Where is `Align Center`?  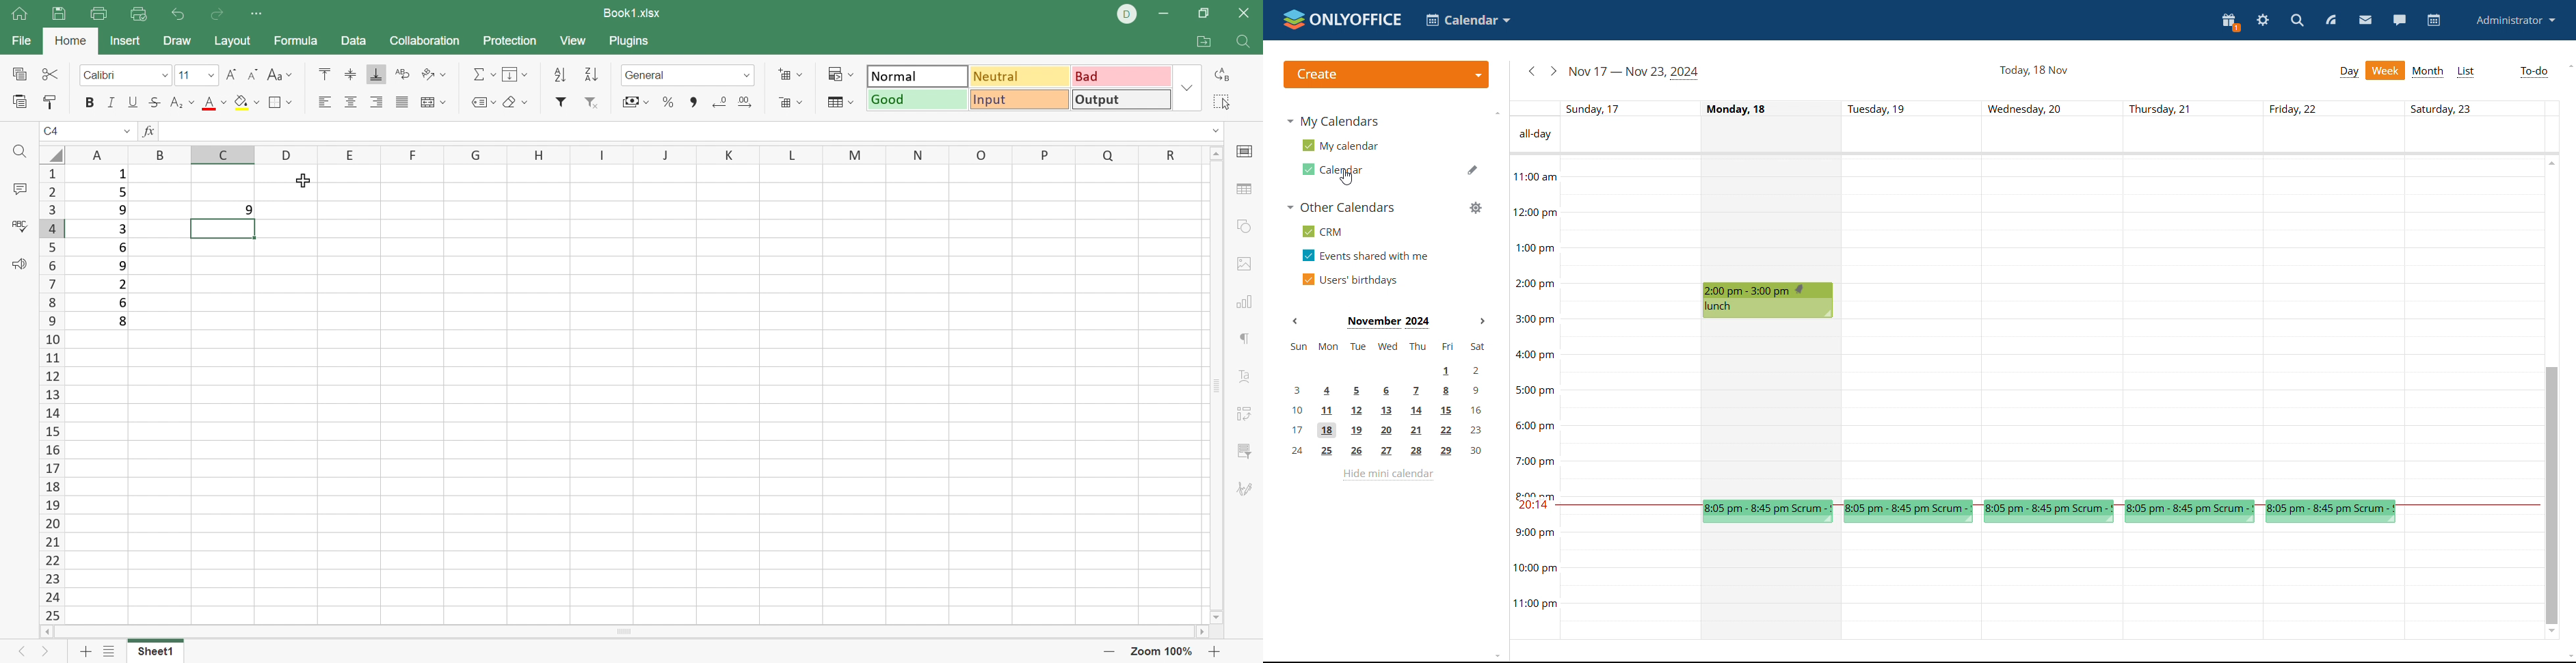
Align Center is located at coordinates (352, 103).